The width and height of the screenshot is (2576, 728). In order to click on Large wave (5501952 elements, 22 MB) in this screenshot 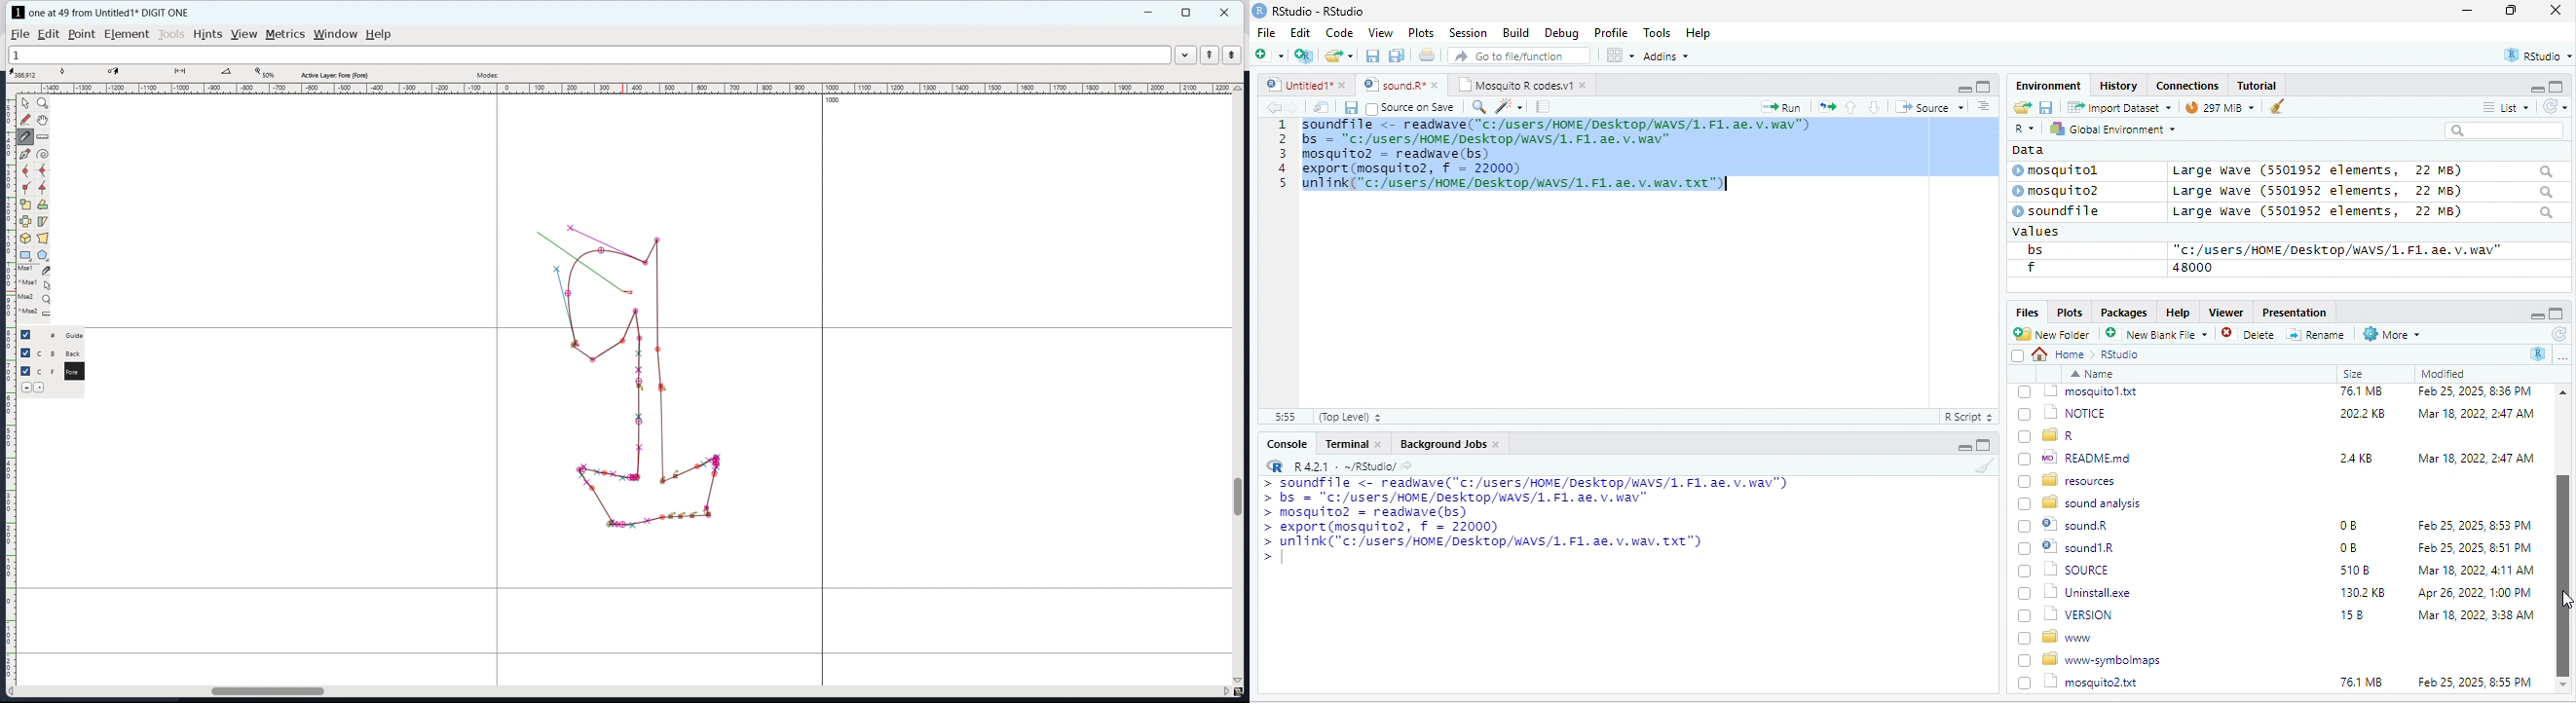, I will do `click(2364, 213)`.